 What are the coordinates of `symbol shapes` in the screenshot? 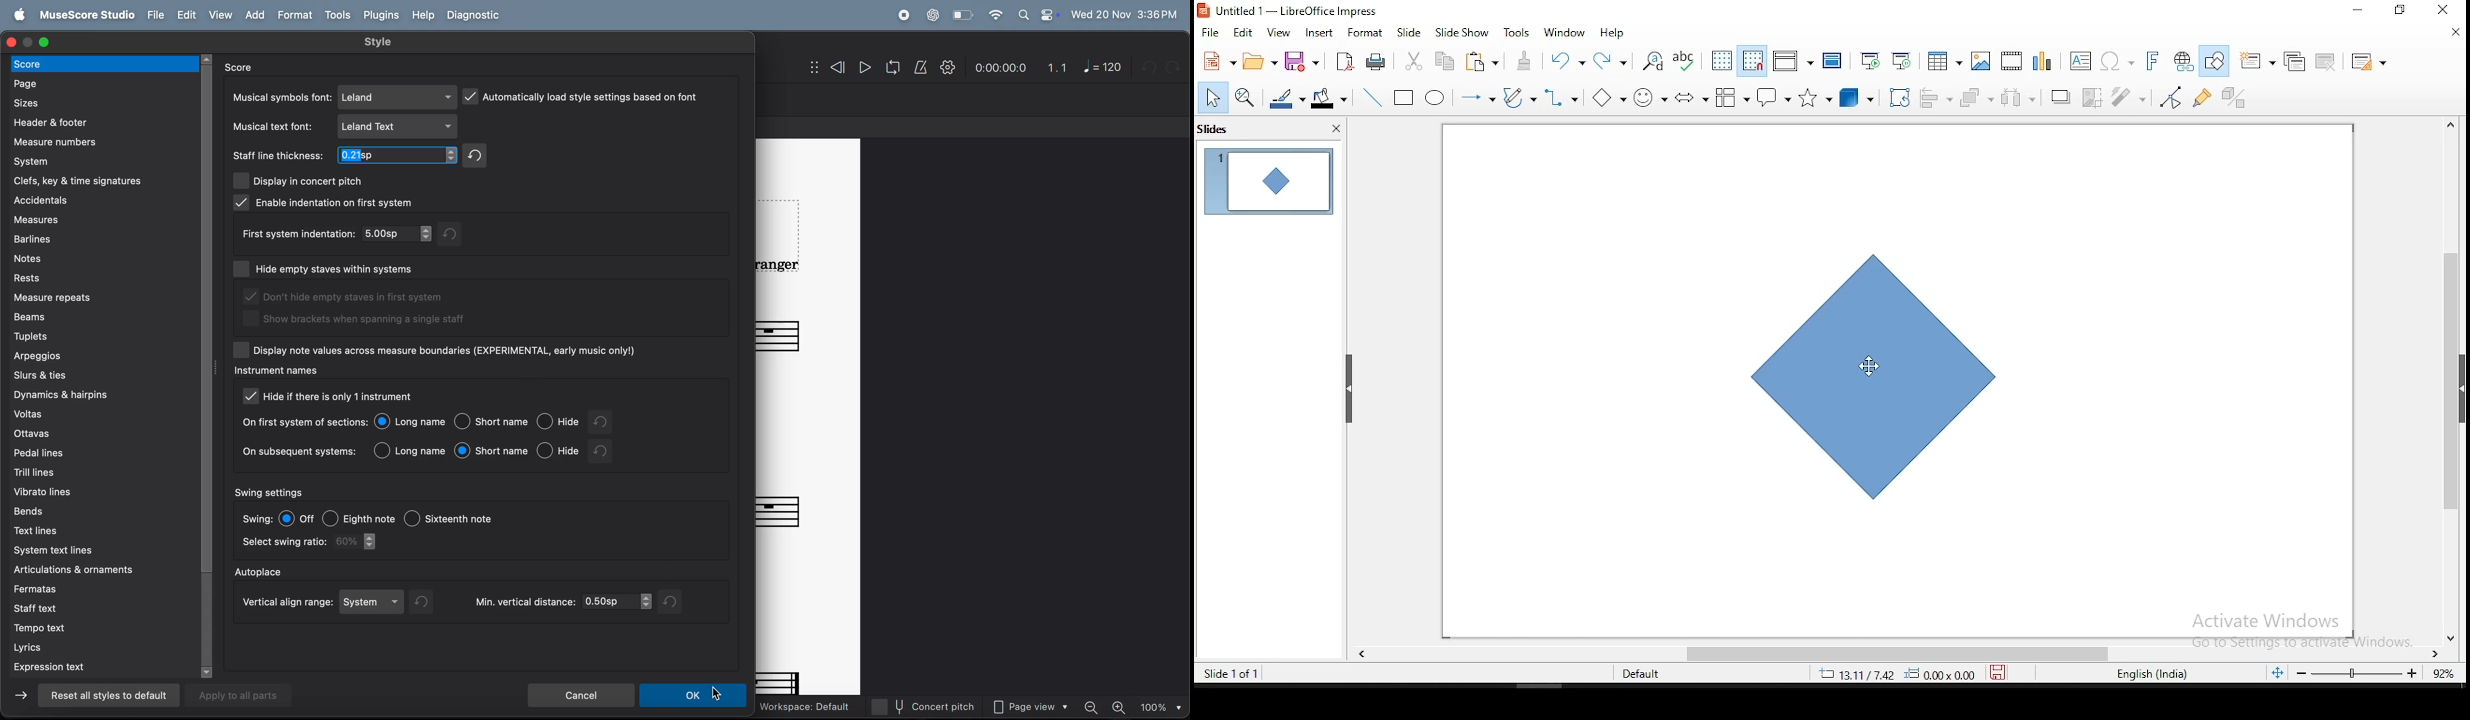 It's located at (1654, 100).